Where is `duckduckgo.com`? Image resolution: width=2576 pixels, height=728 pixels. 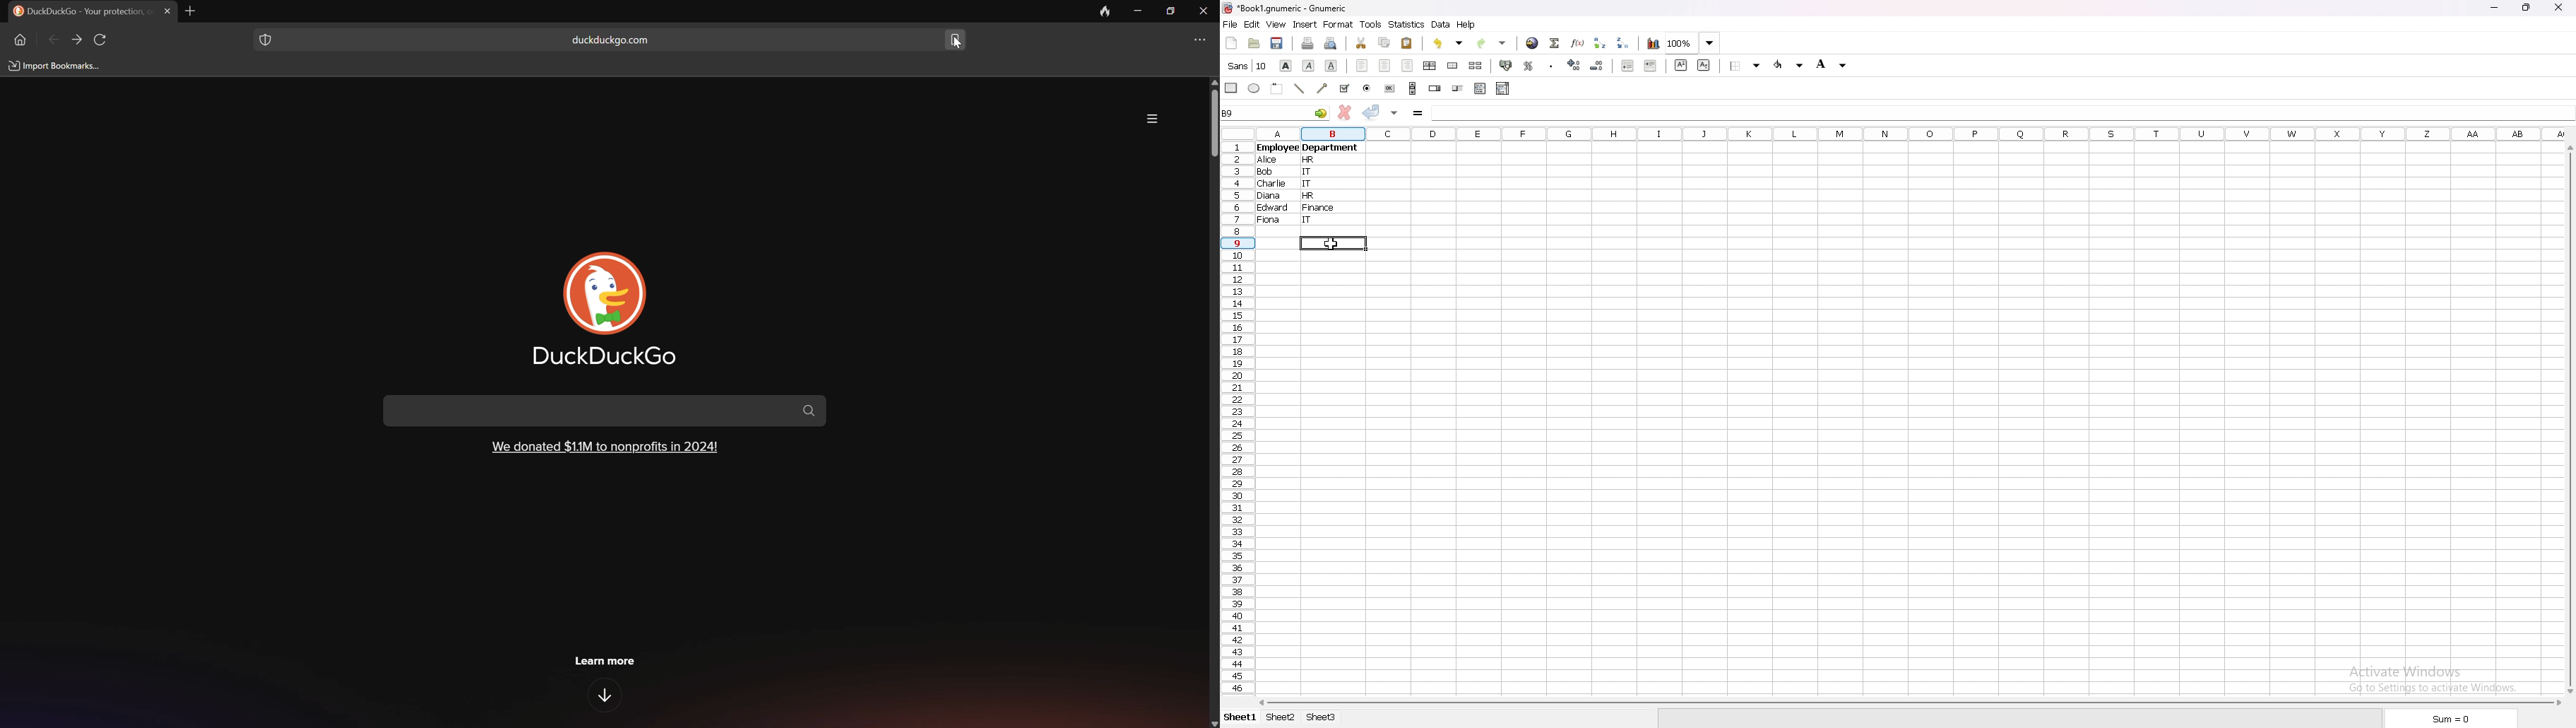
duckduckgo.com is located at coordinates (610, 40).